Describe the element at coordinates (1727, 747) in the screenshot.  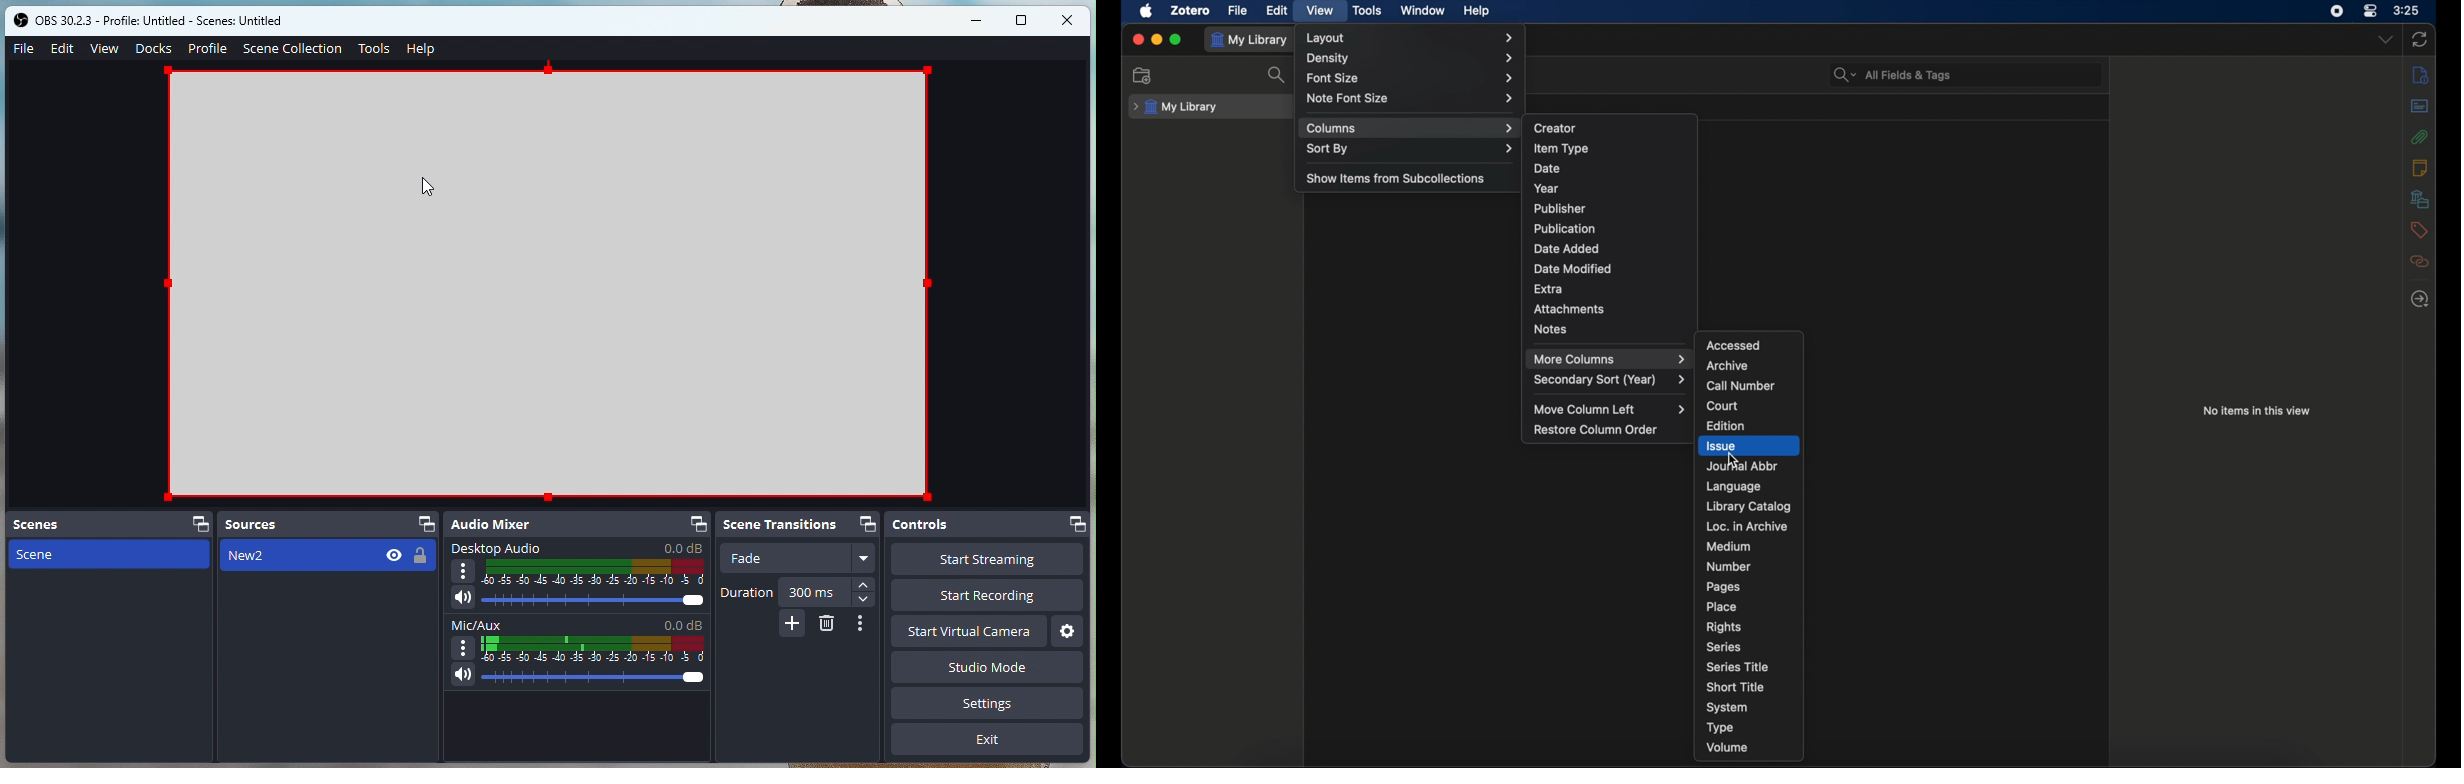
I see `volume` at that location.